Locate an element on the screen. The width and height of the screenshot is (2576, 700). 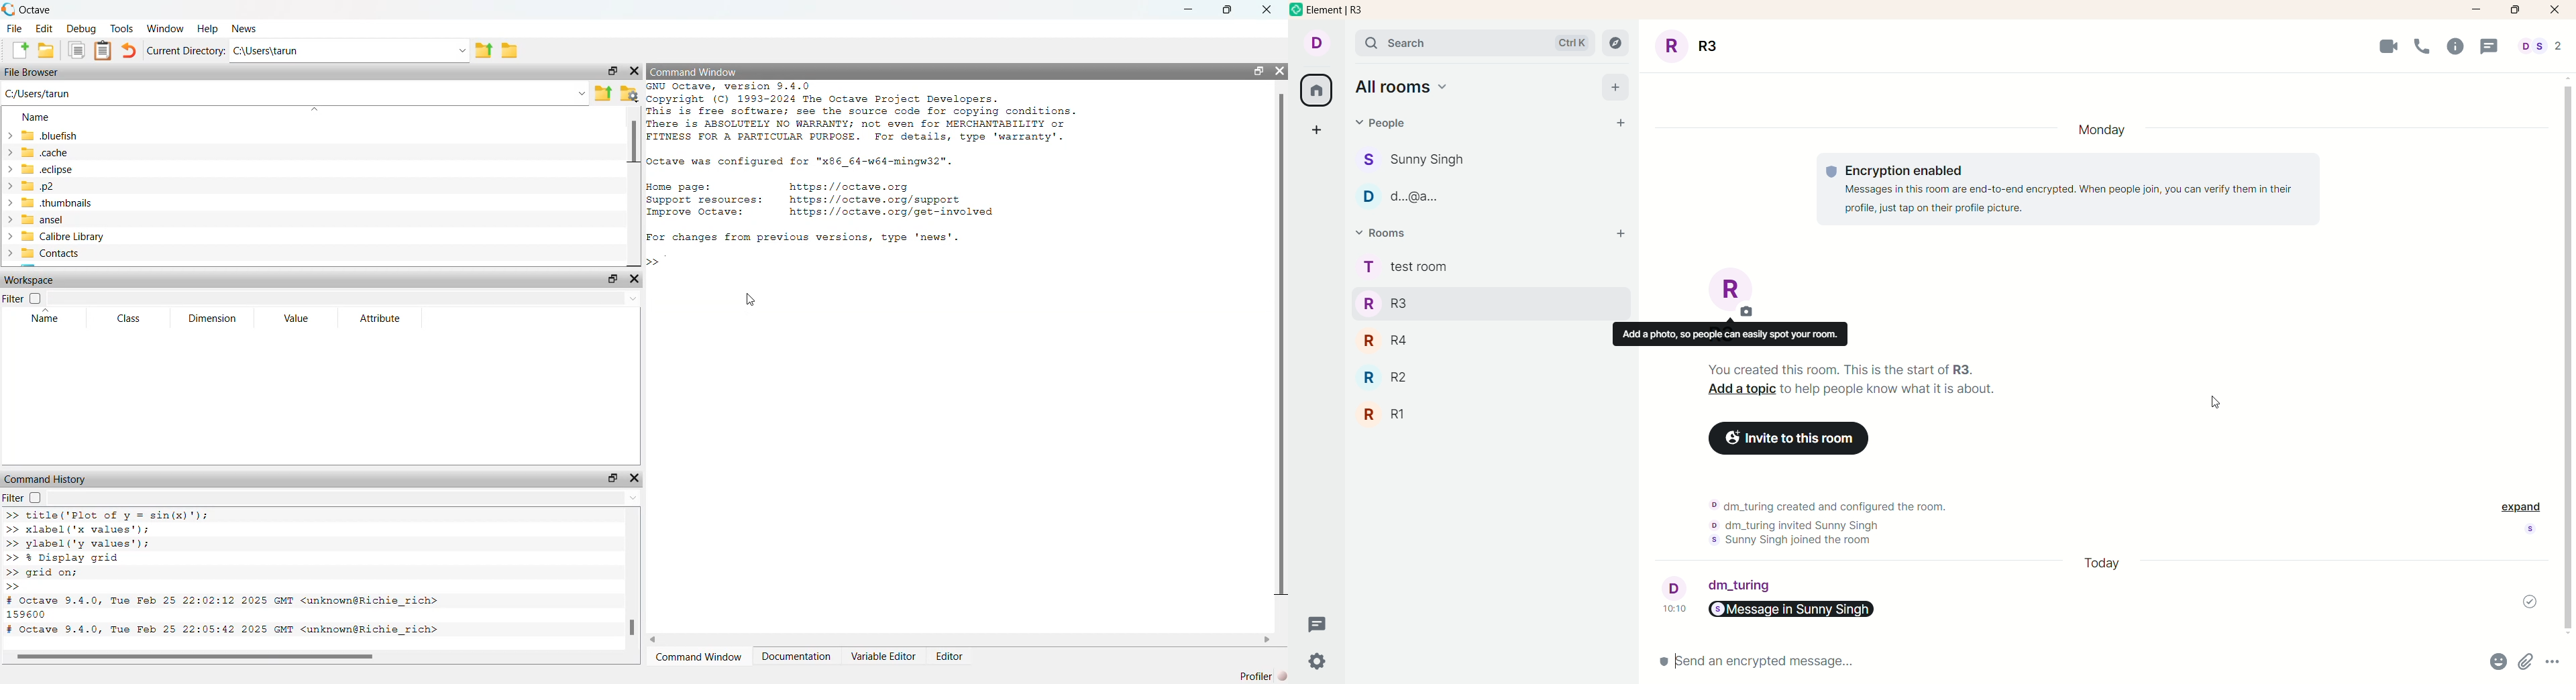
parent directory is located at coordinates (484, 50).